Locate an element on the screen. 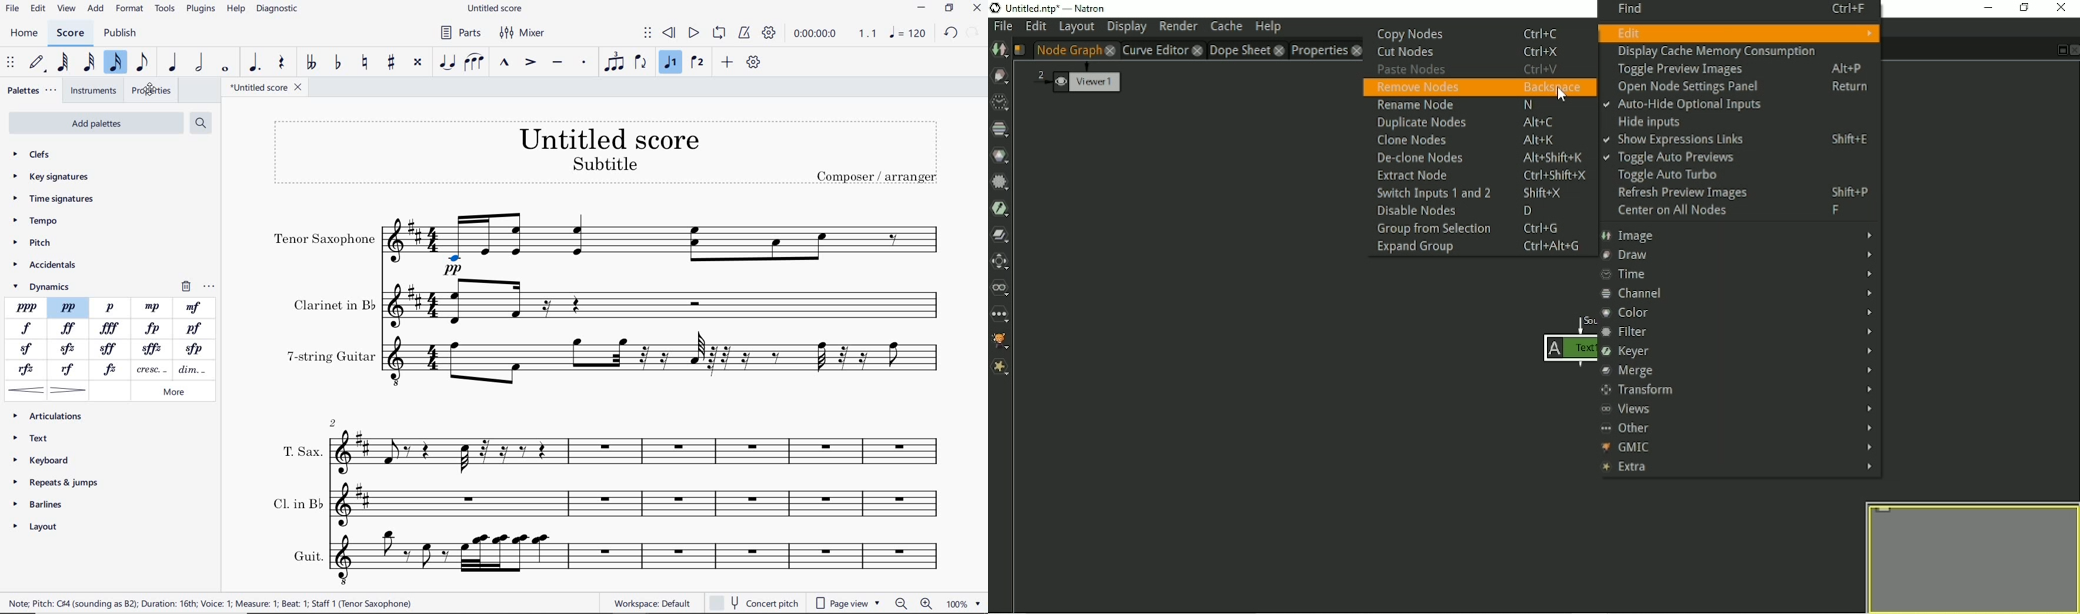 Image resolution: width=2100 pixels, height=616 pixels. TOGGLE DOUBLE-FLAT is located at coordinates (313, 61).